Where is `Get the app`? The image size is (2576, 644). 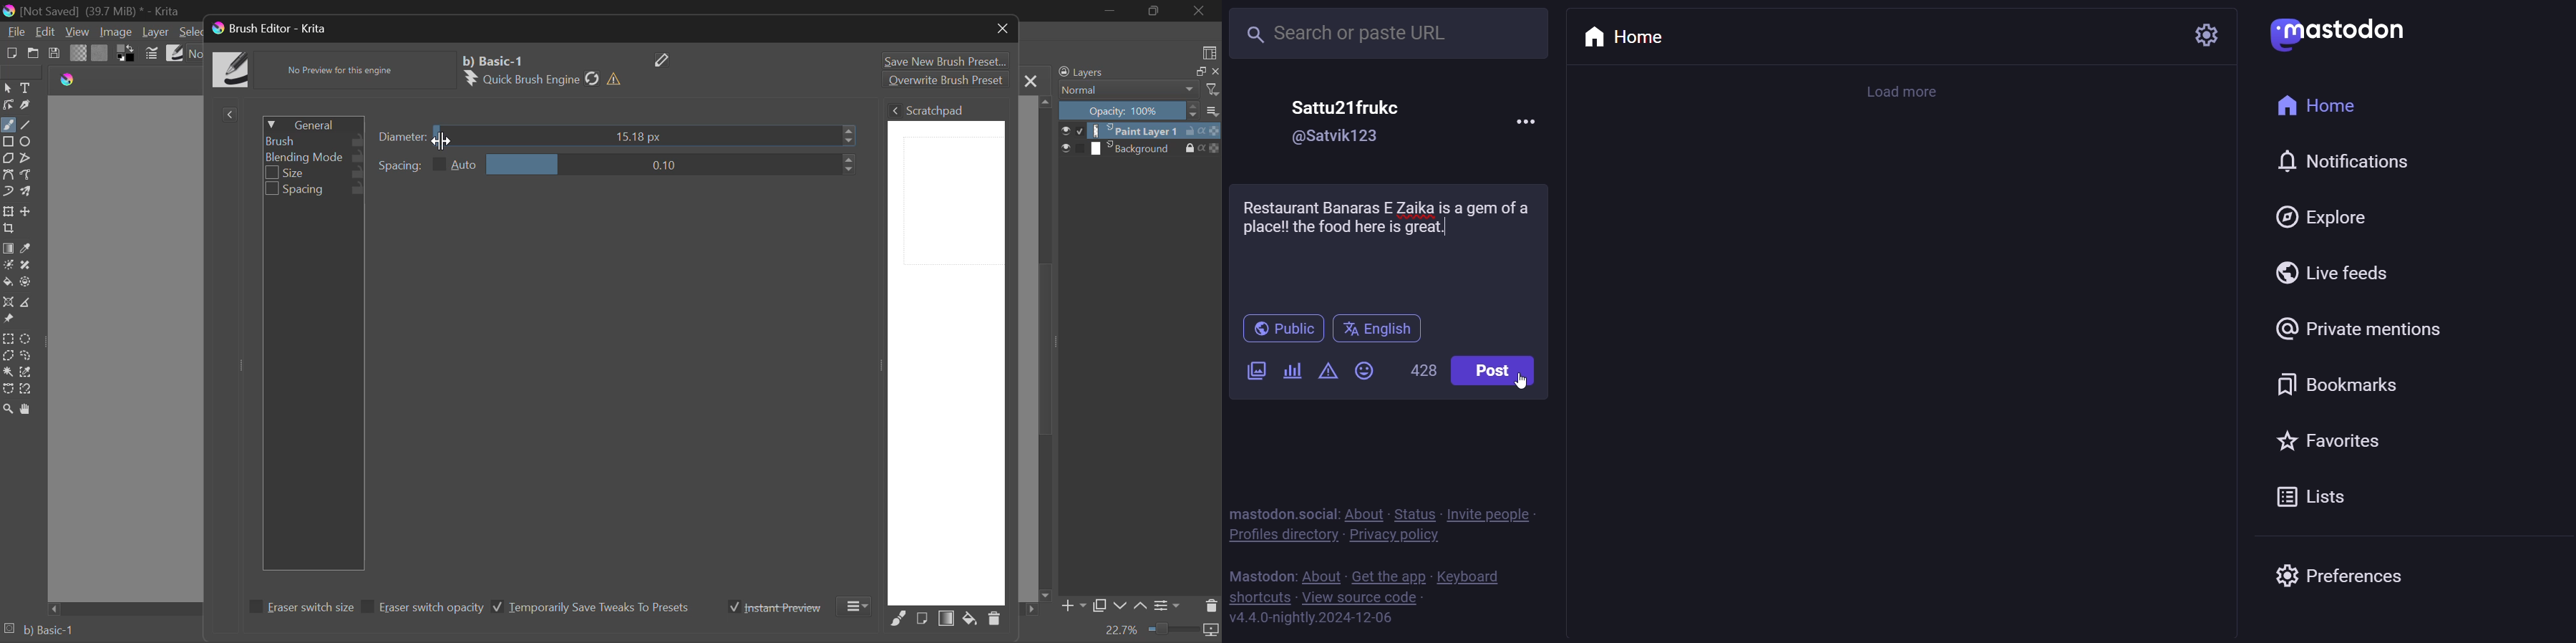
Get the app is located at coordinates (1388, 574).